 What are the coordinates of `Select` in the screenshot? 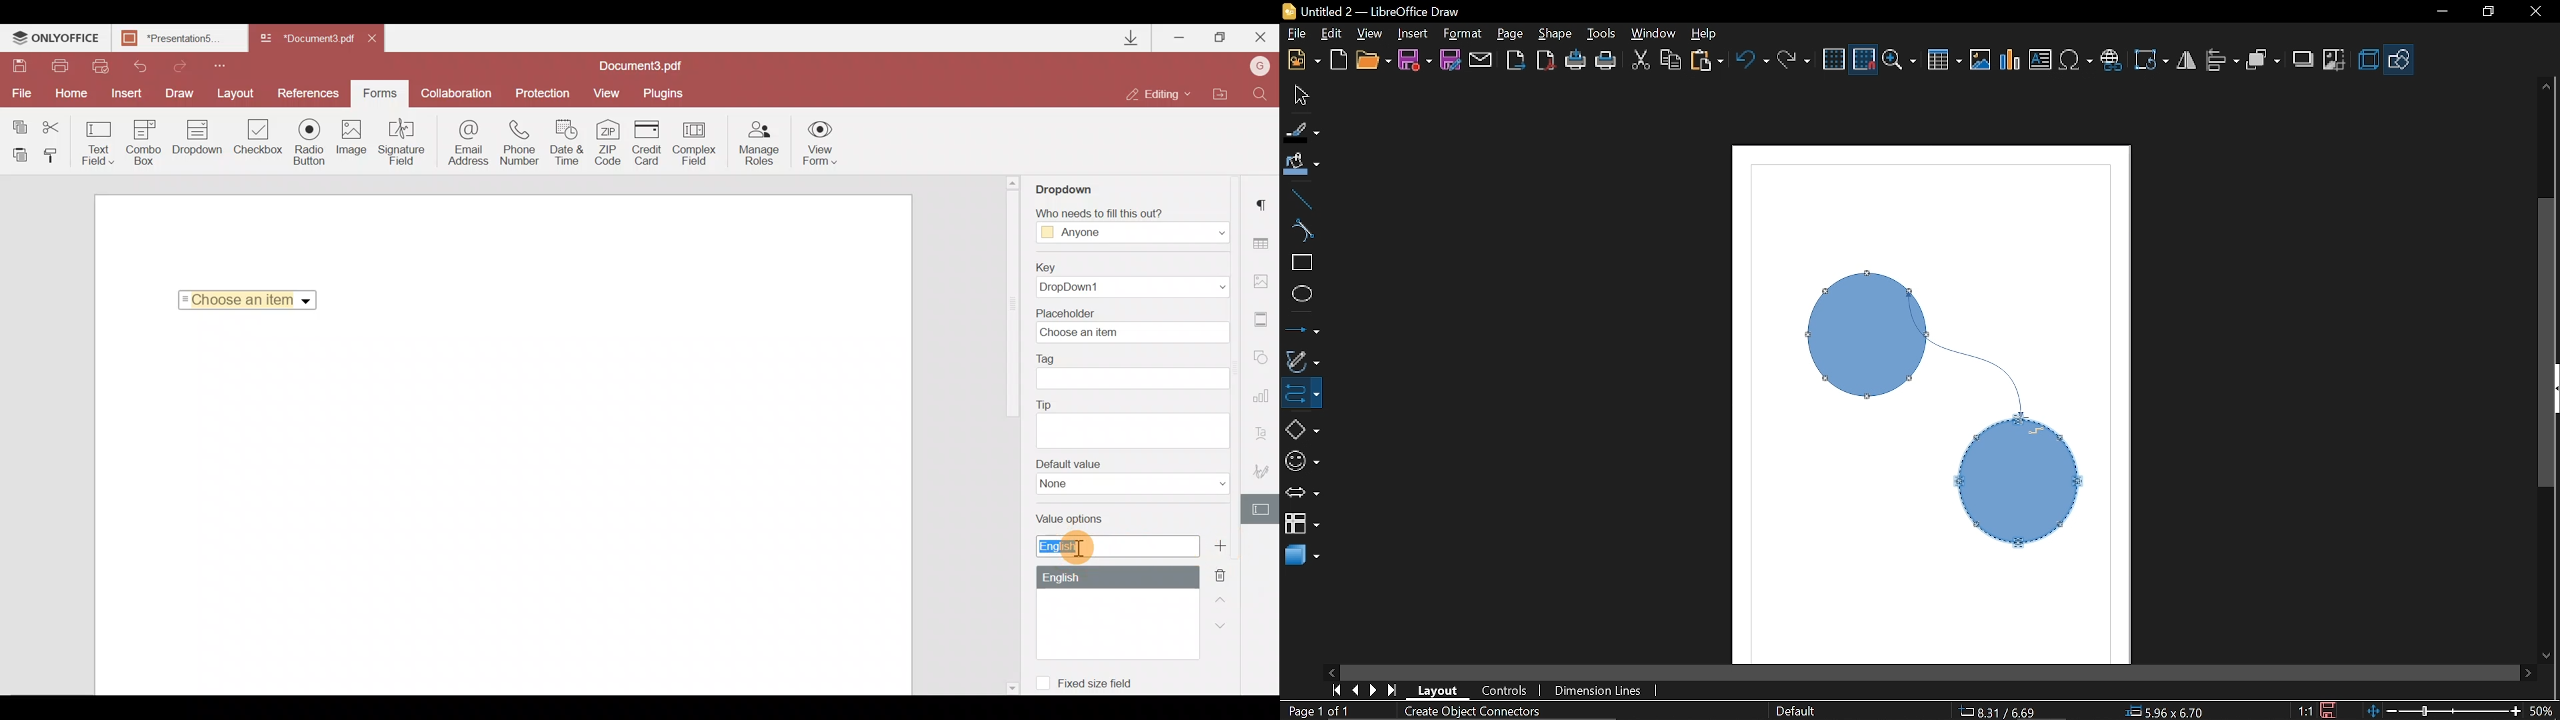 It's located at (1302, 95).